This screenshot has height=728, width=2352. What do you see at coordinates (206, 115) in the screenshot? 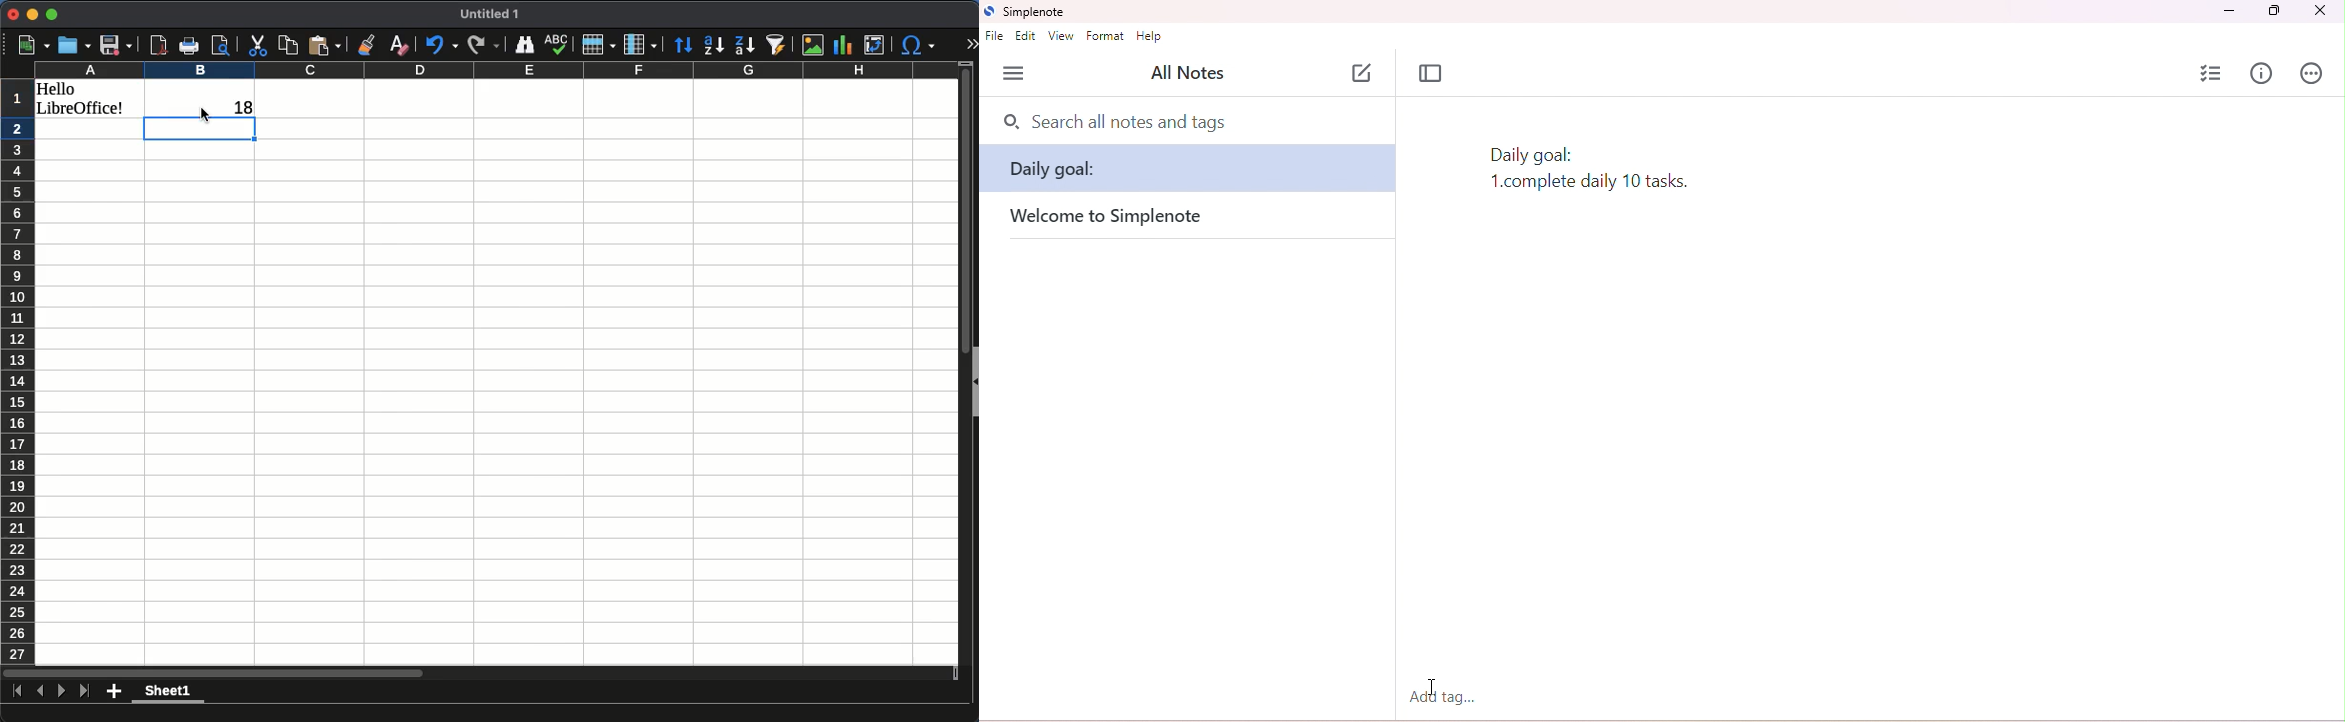
I see `cursor` at bounding box center [206, 115].